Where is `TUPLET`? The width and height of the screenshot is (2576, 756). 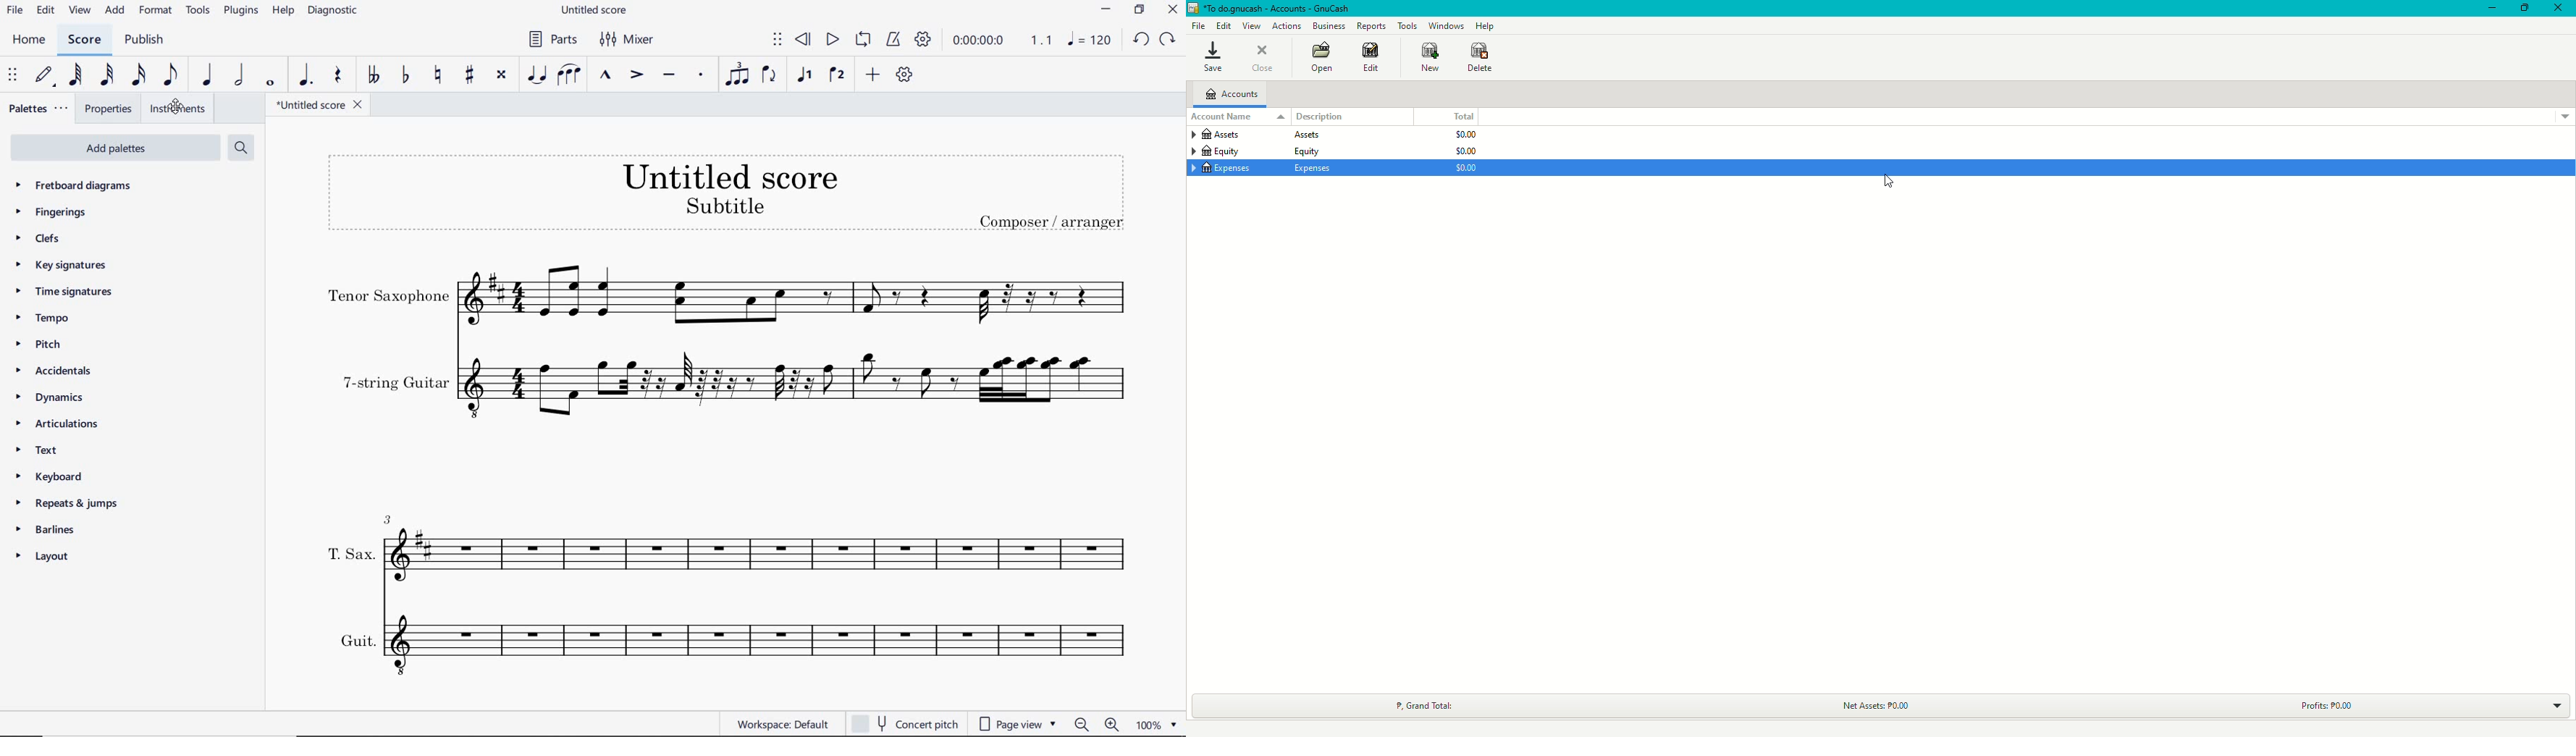 TUPLET is located at coordinates (737, 74).